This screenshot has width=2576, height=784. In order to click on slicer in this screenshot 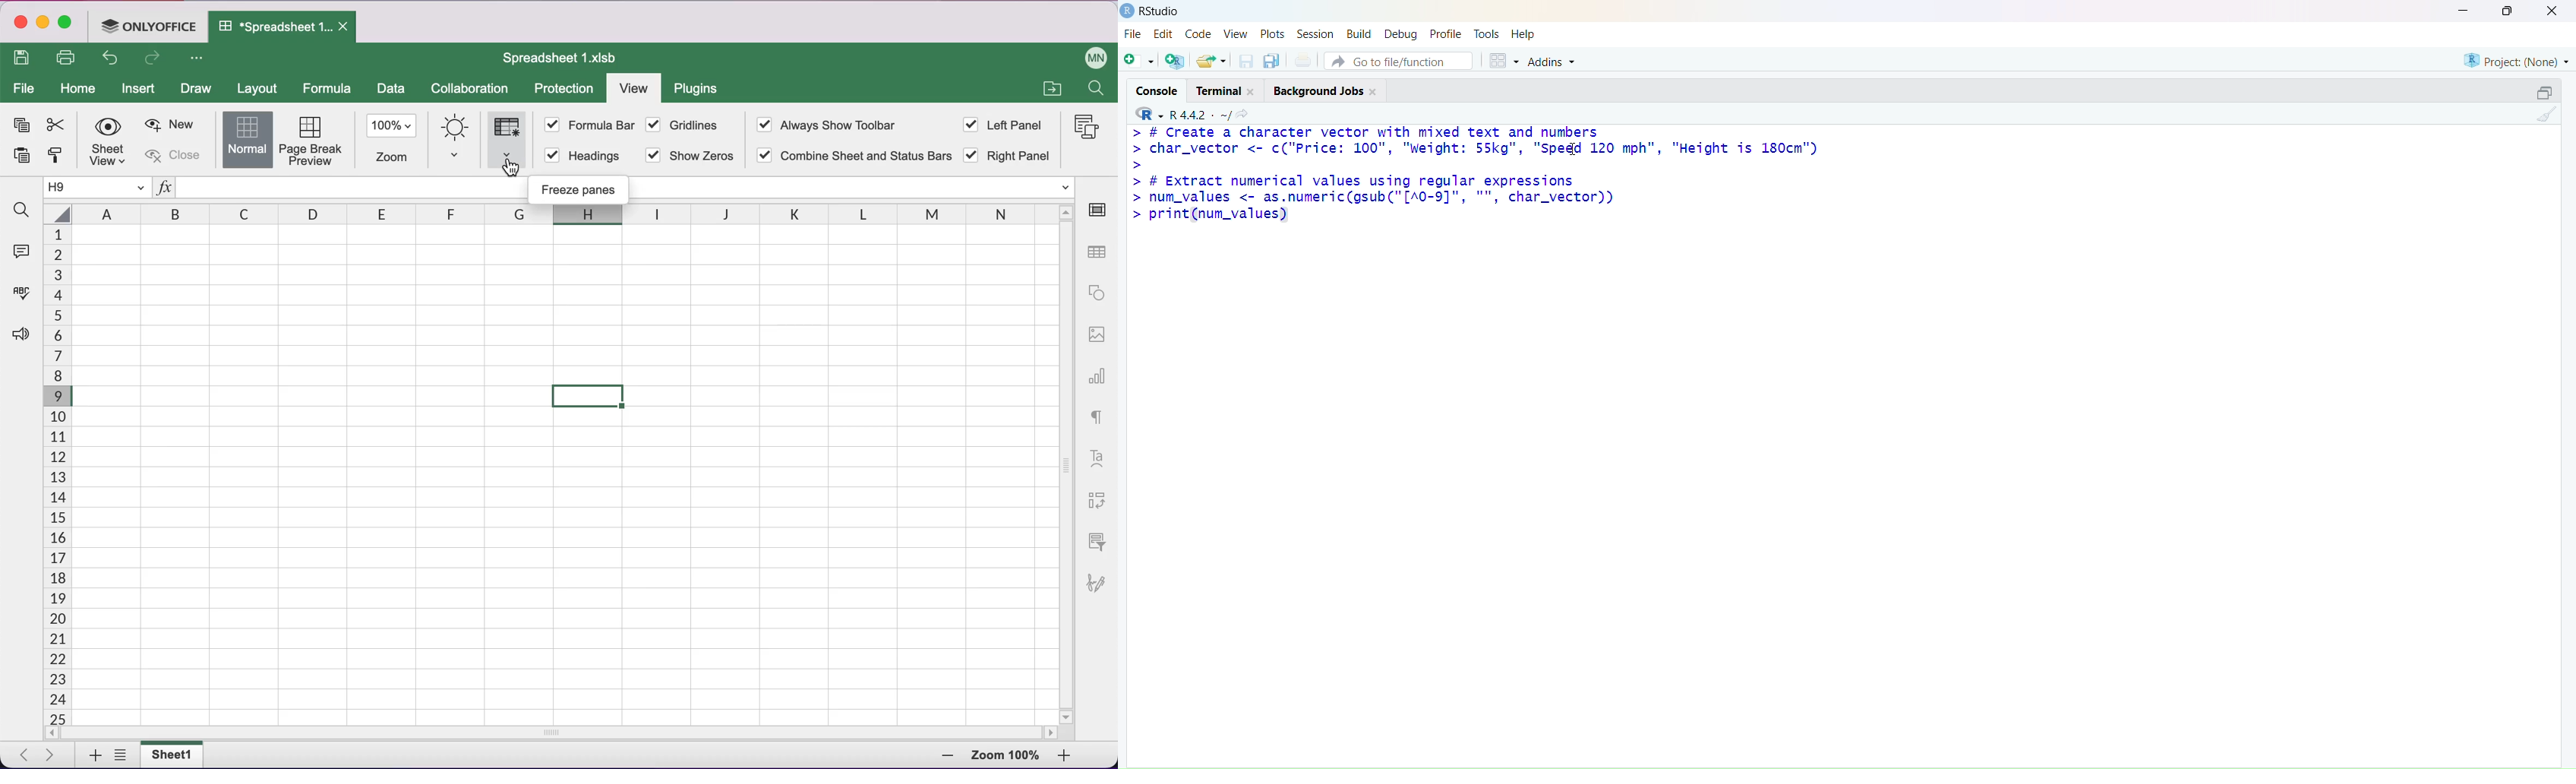, I will do `click(1100, 539)`.